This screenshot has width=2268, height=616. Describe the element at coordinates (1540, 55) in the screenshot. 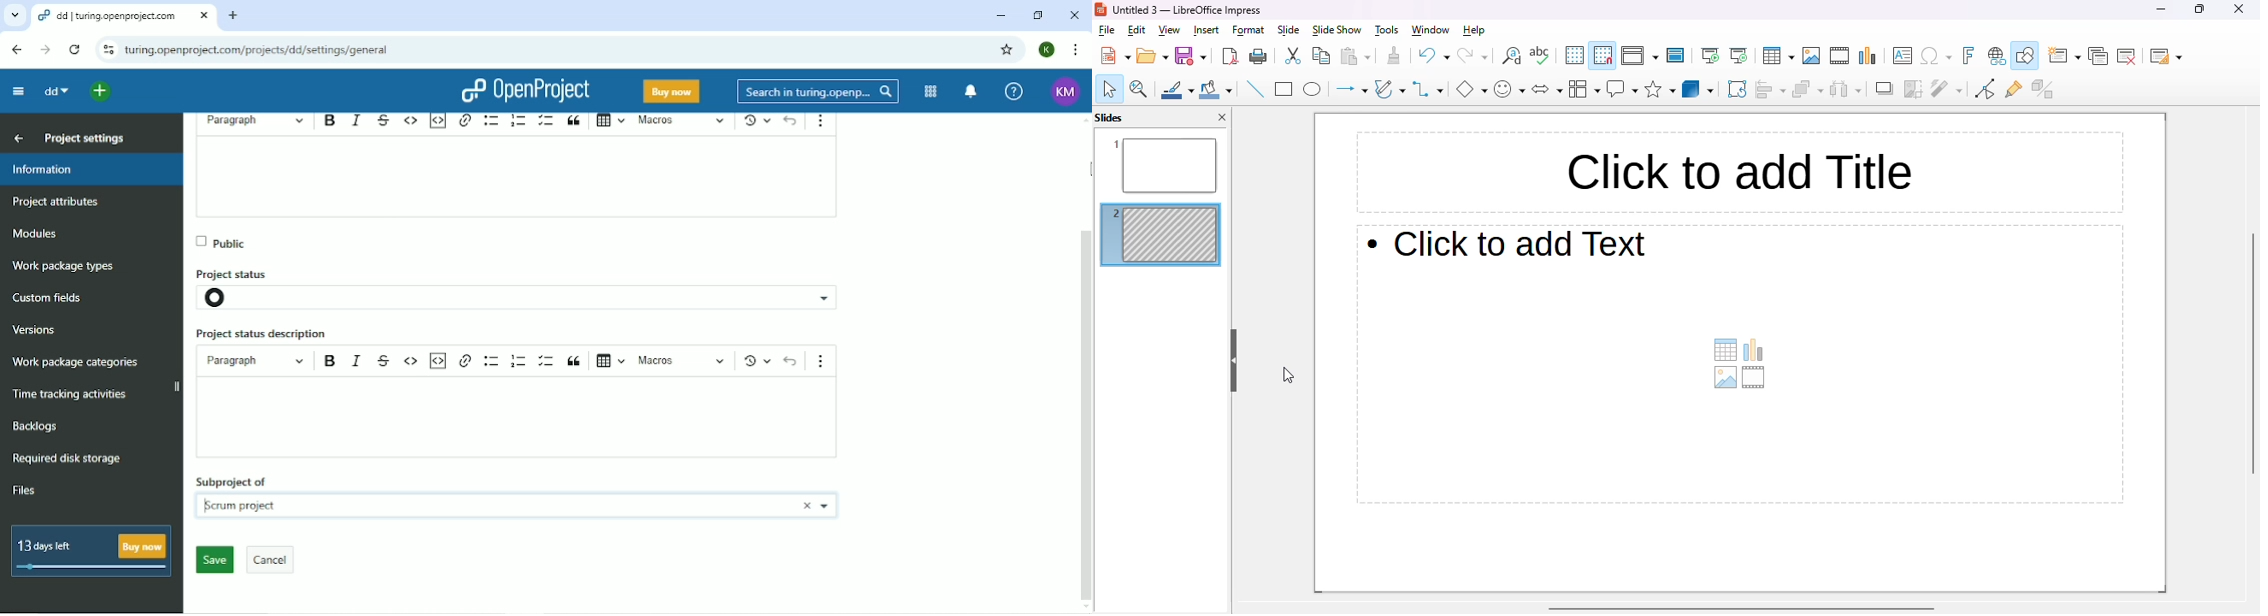

I see `check spelling` at that location.